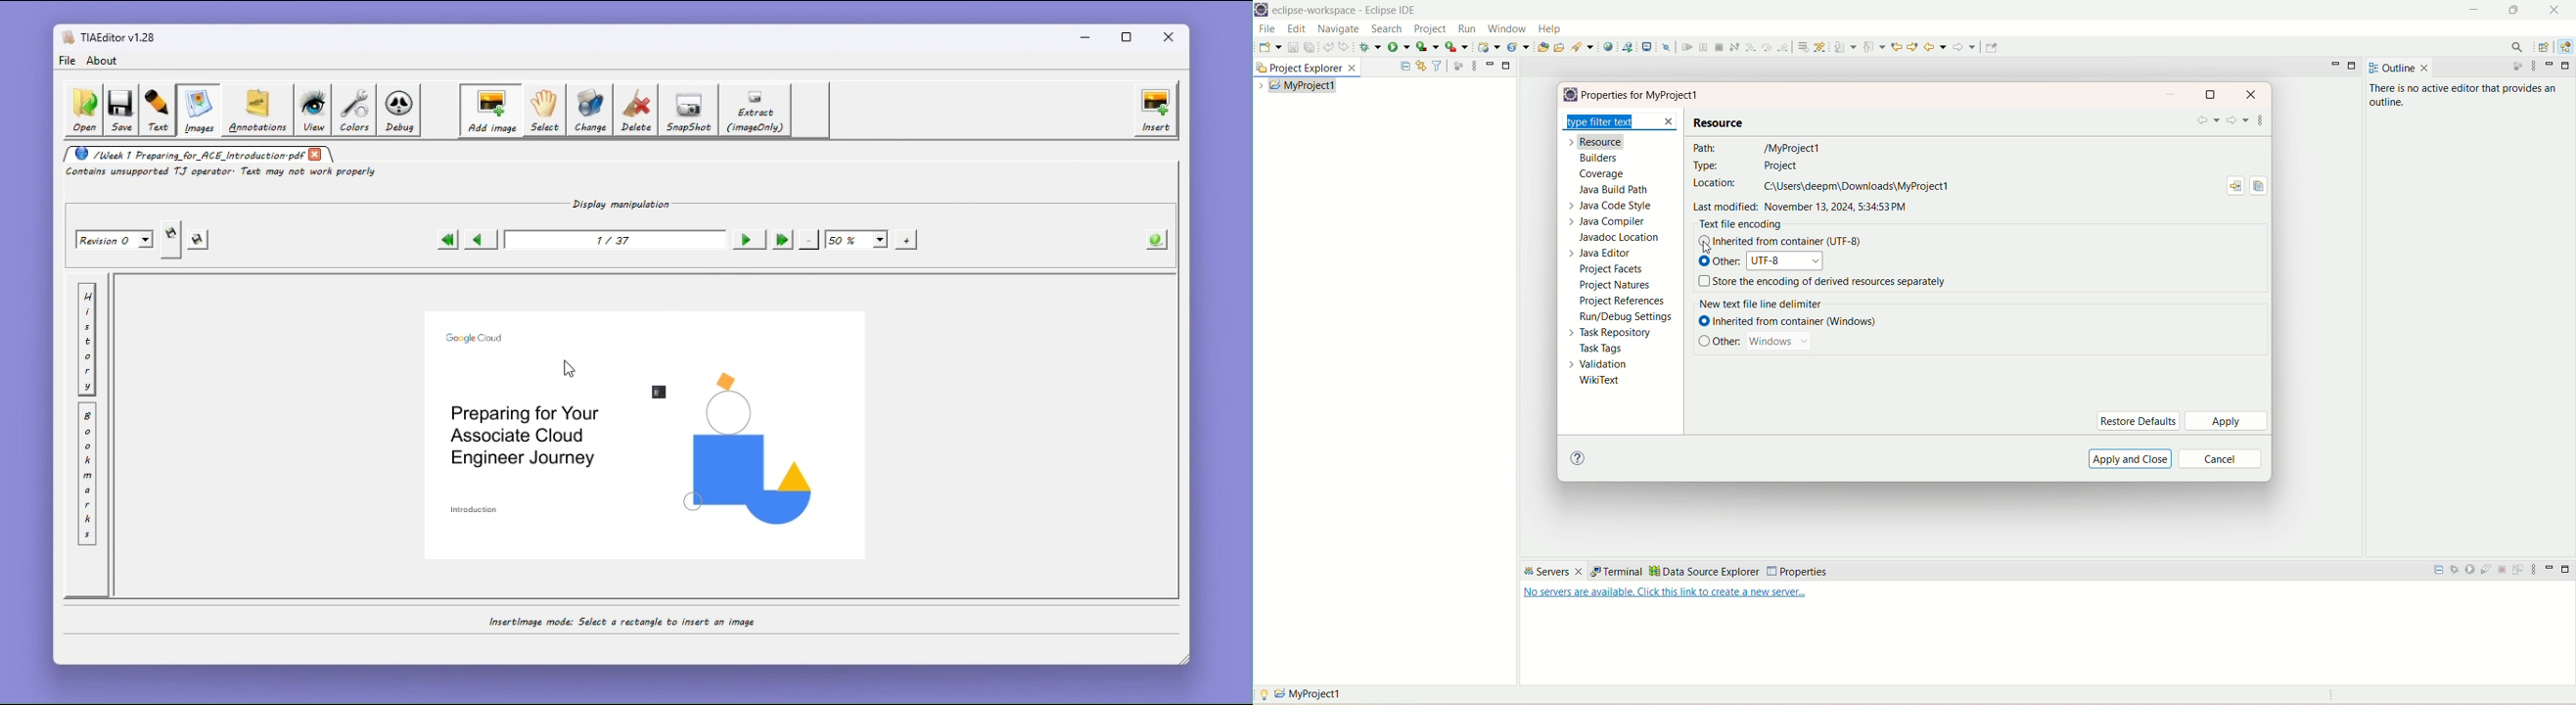  Describe the element at coordinates (1576, 458) in the screenshot. I see `help` at that location.